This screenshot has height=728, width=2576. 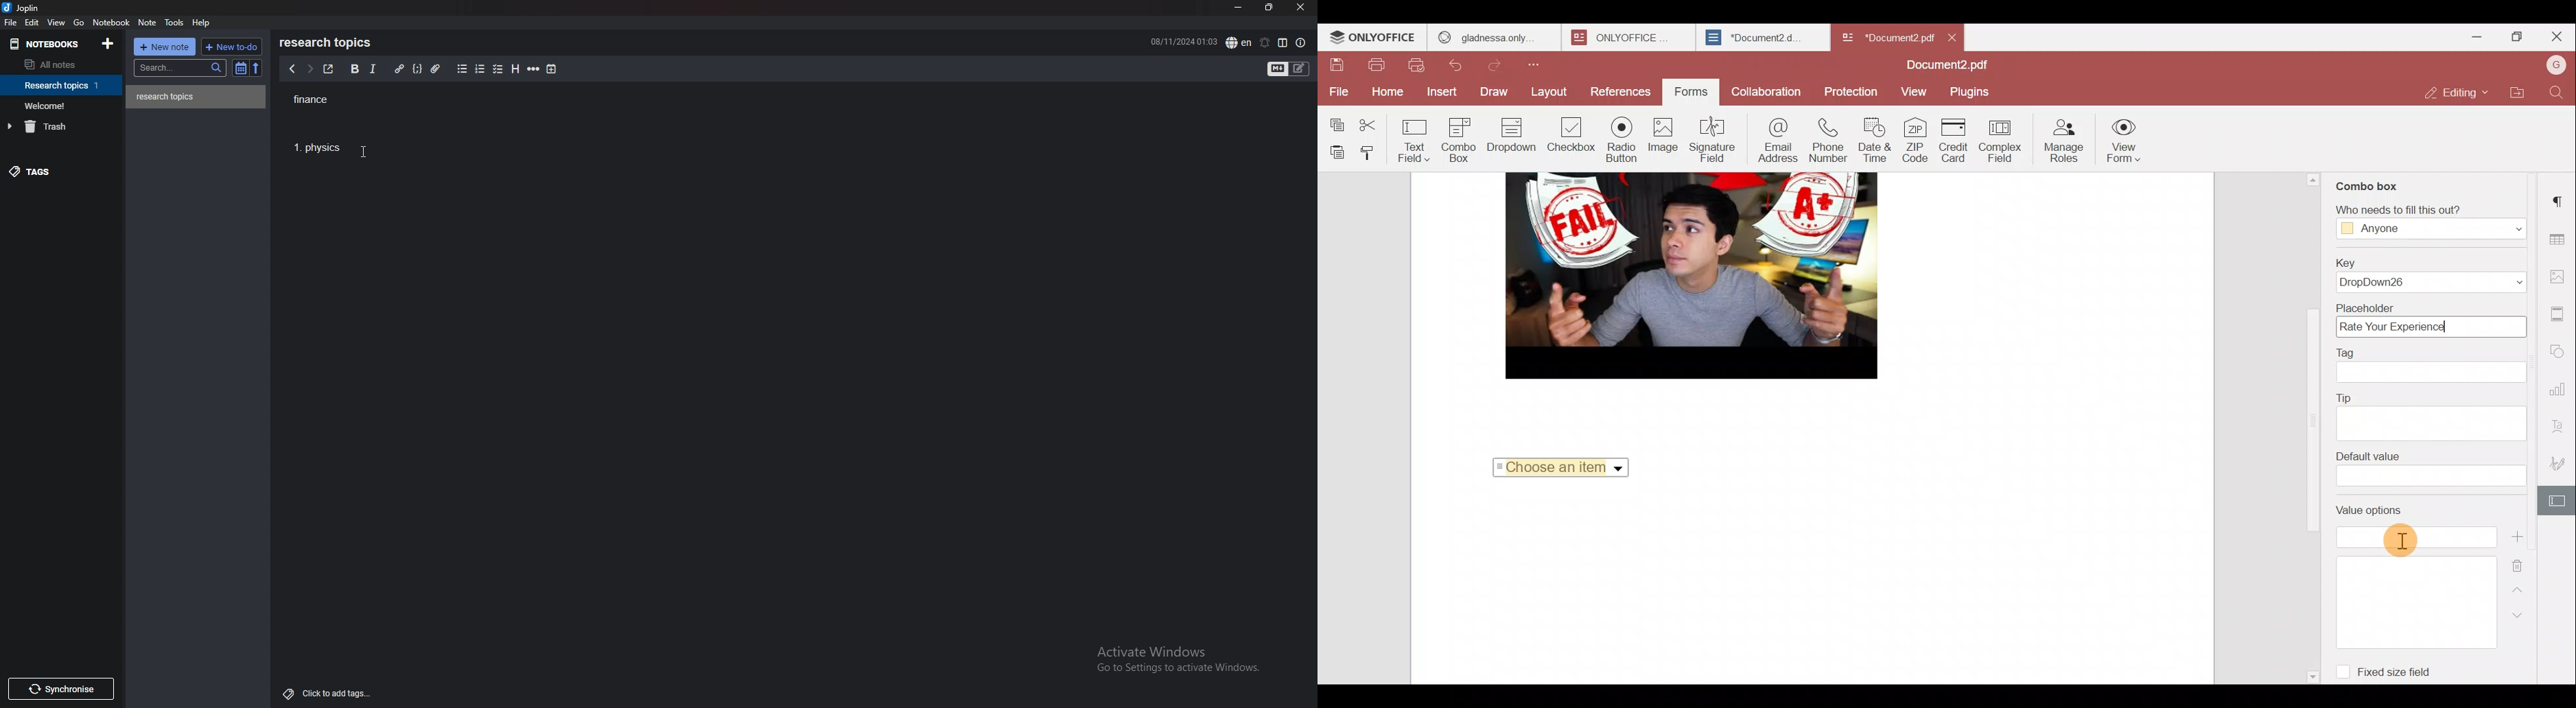 What do you see at coordinates (203, 22) in the screenshot?
I see `help` at bounding box center [203, 22].